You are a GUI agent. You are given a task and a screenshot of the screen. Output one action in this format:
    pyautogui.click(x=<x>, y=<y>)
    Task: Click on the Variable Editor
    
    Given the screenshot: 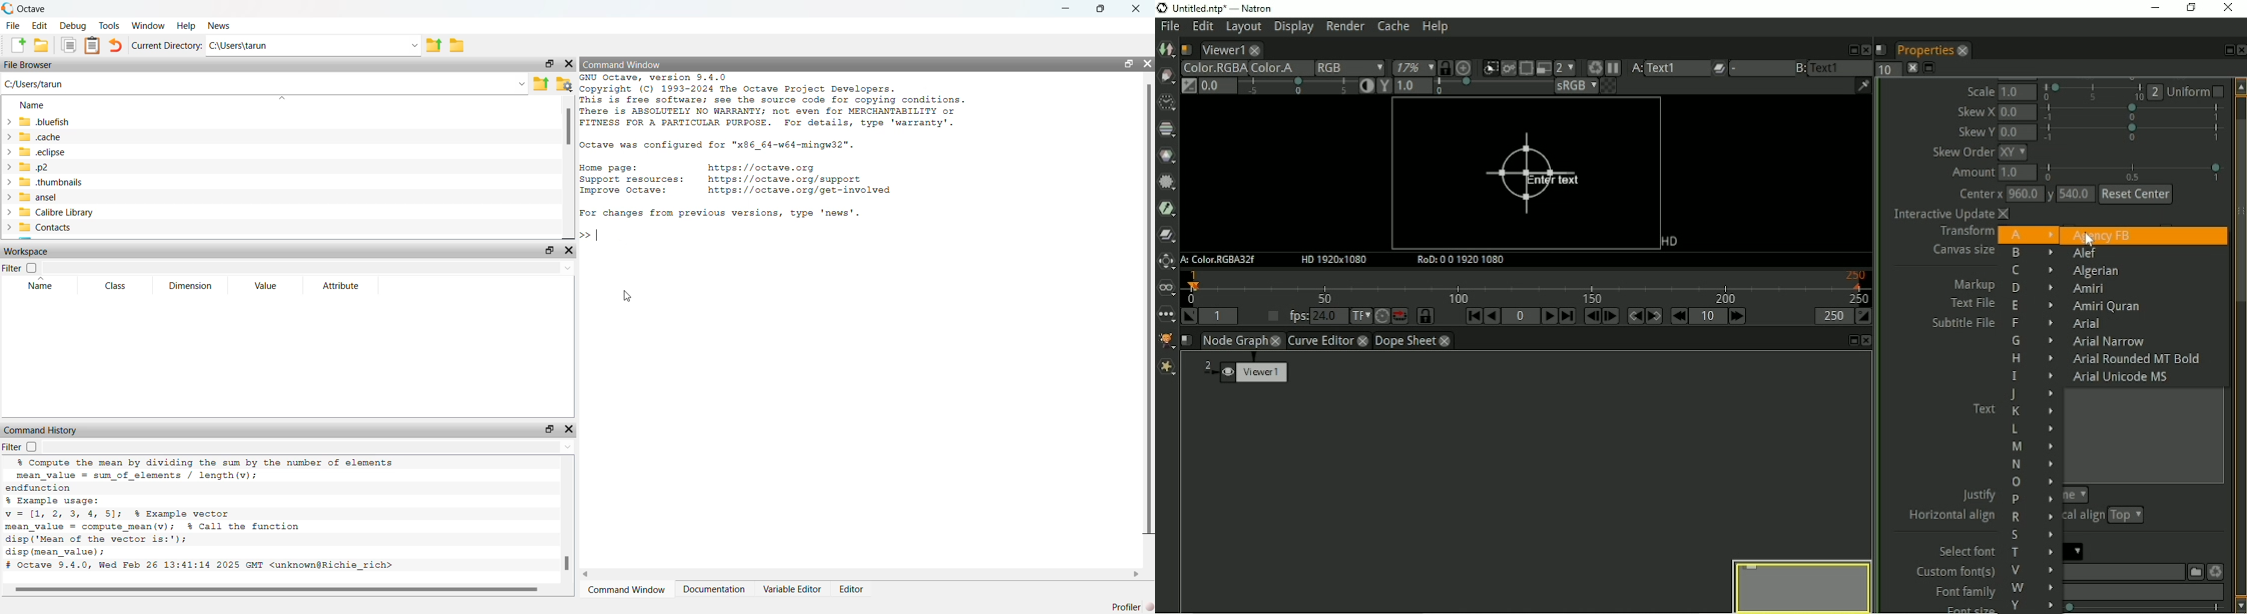 What is the action you would take?
    pyautogui.click(x=793, y=589)
    